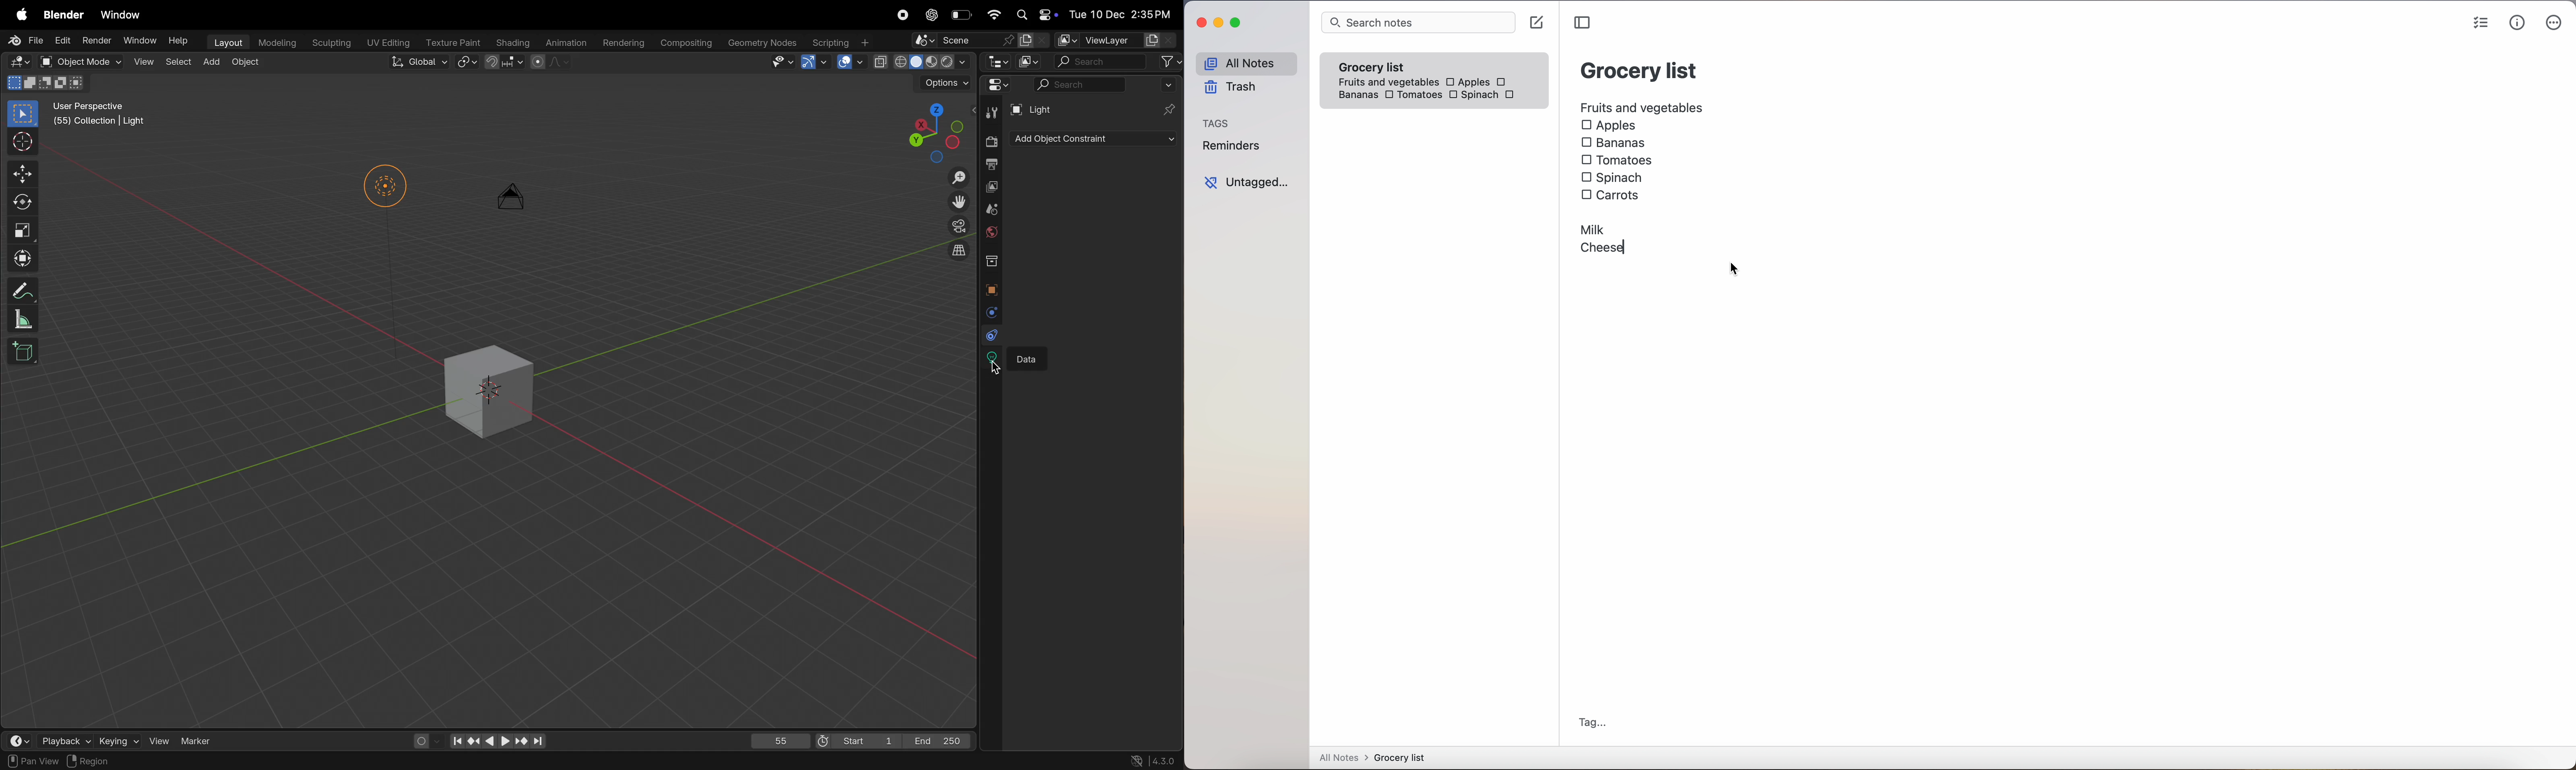  Describe the element at coordinates (22, 174) in the screenshot. I see `move` at that location.